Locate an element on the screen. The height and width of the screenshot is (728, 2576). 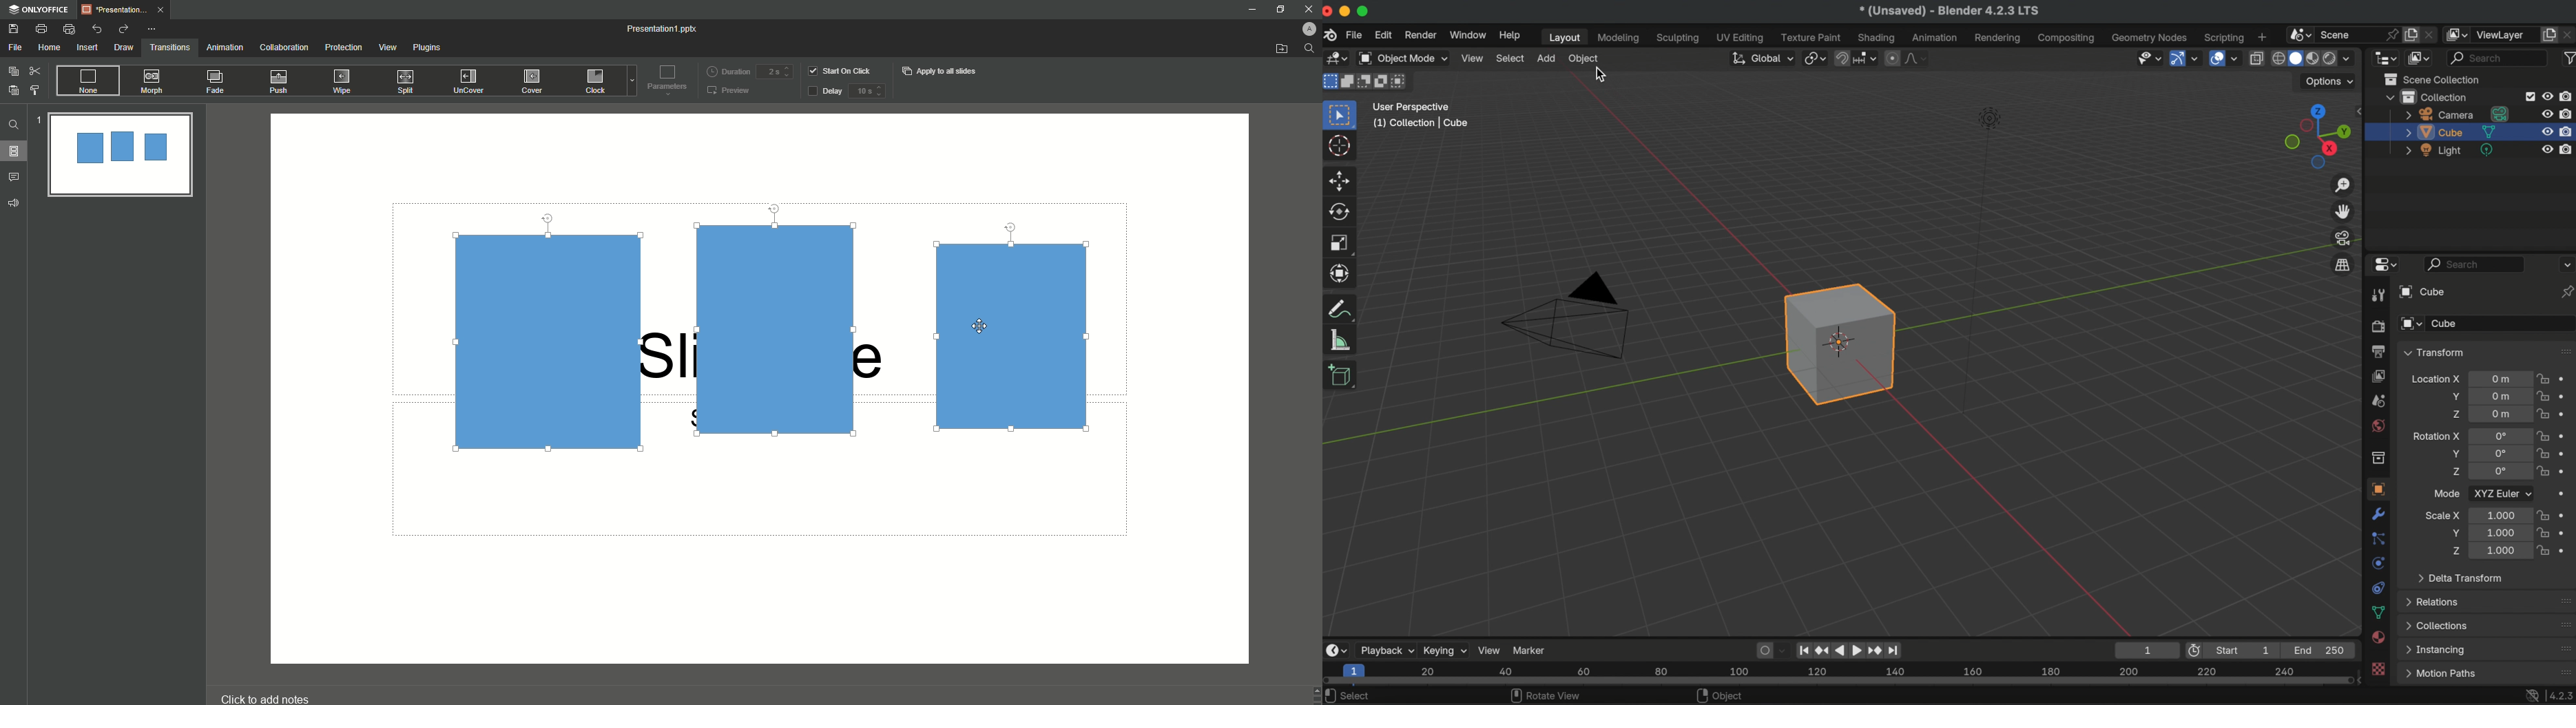
Save is located at coordinates (14, 29).